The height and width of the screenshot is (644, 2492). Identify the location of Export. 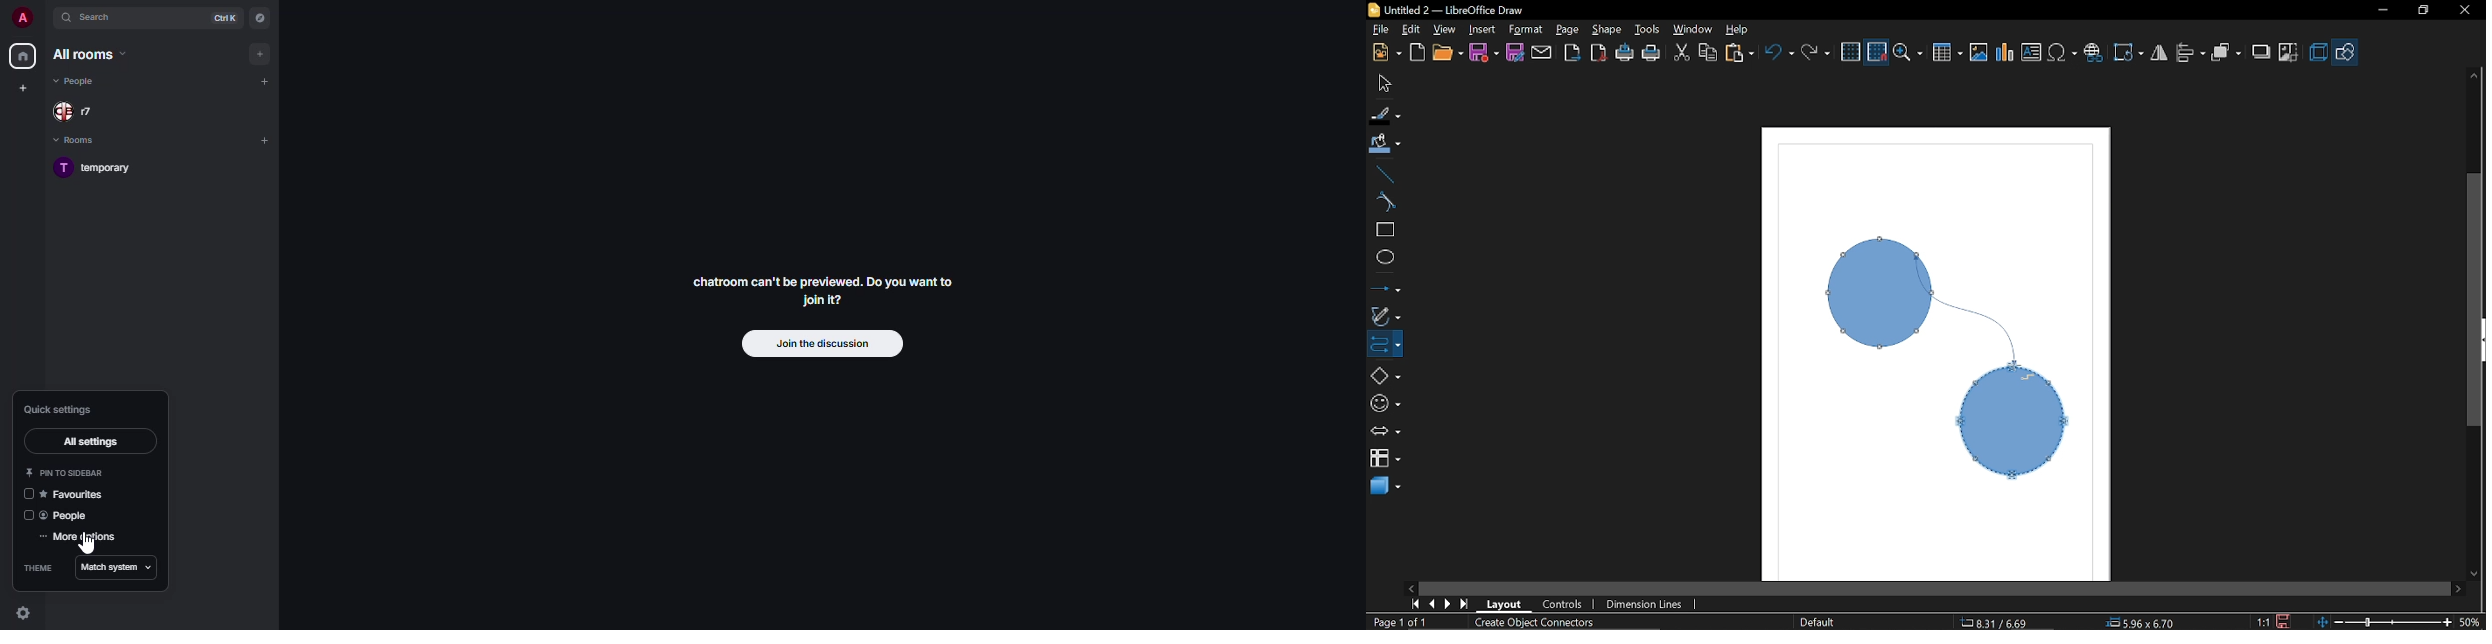
(1573, 52).